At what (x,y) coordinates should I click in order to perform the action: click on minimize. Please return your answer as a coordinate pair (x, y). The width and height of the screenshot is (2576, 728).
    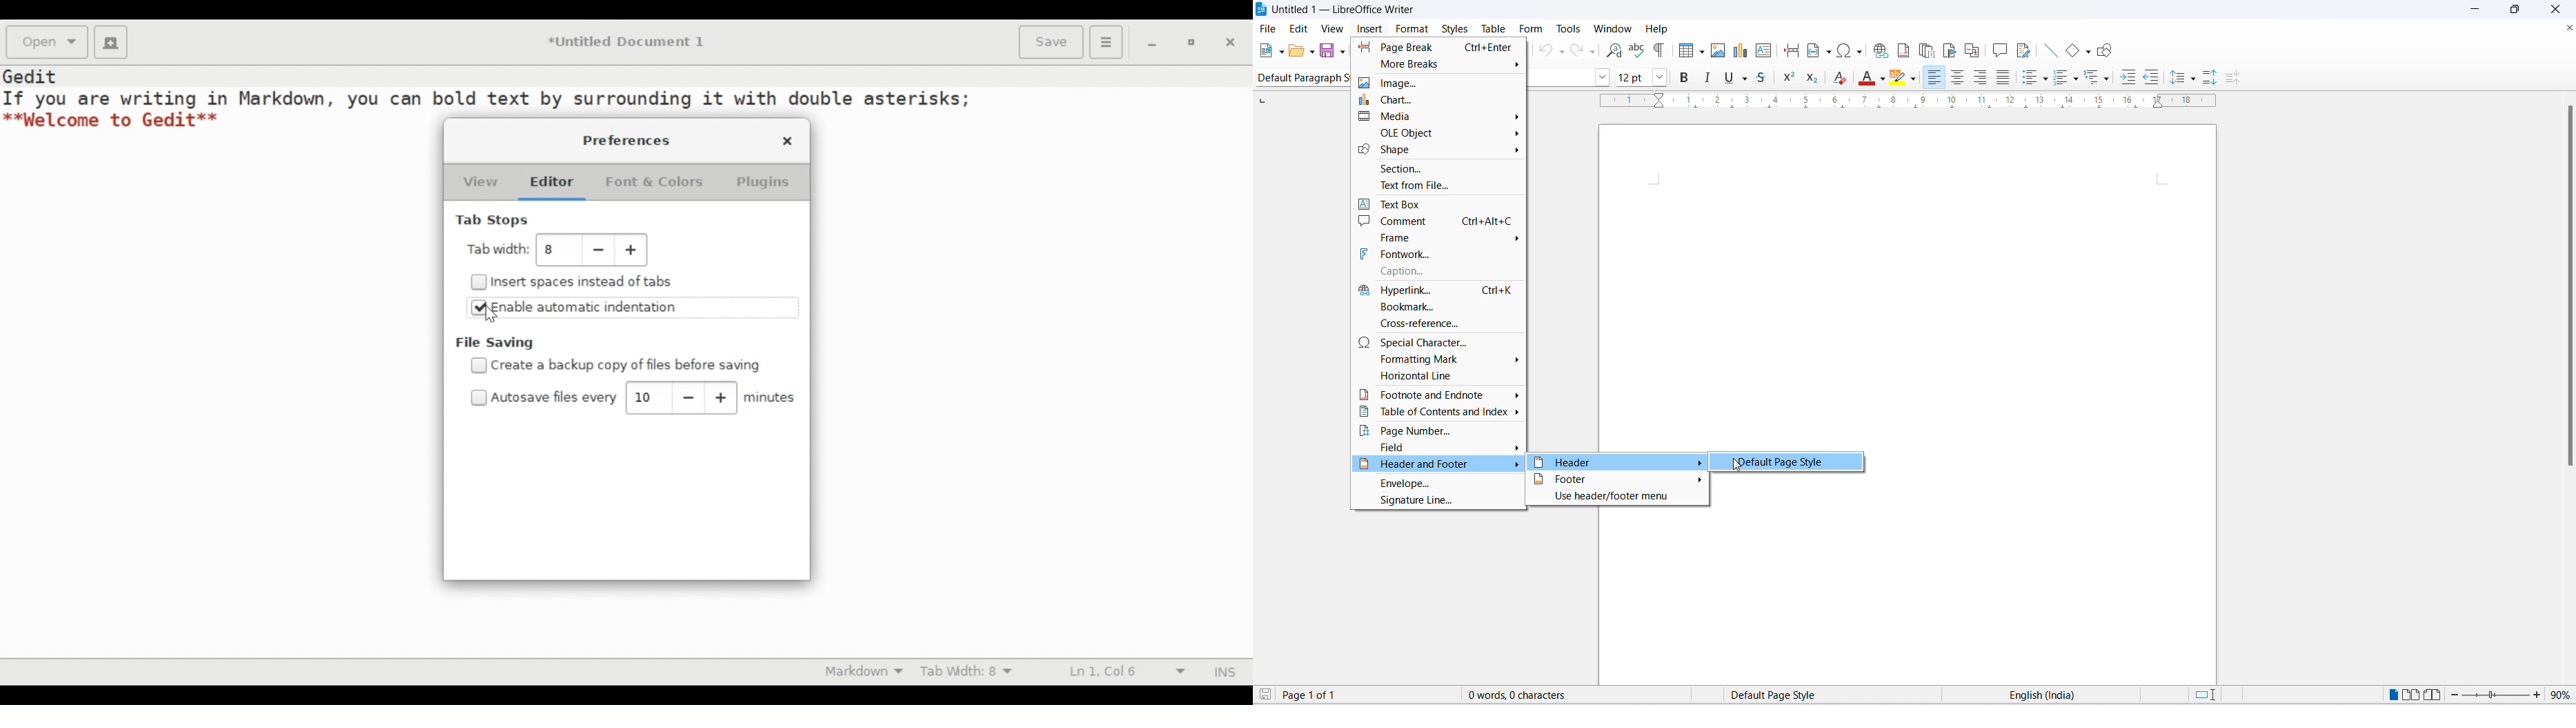
    Looking at the image, I should click on (2478, 10).